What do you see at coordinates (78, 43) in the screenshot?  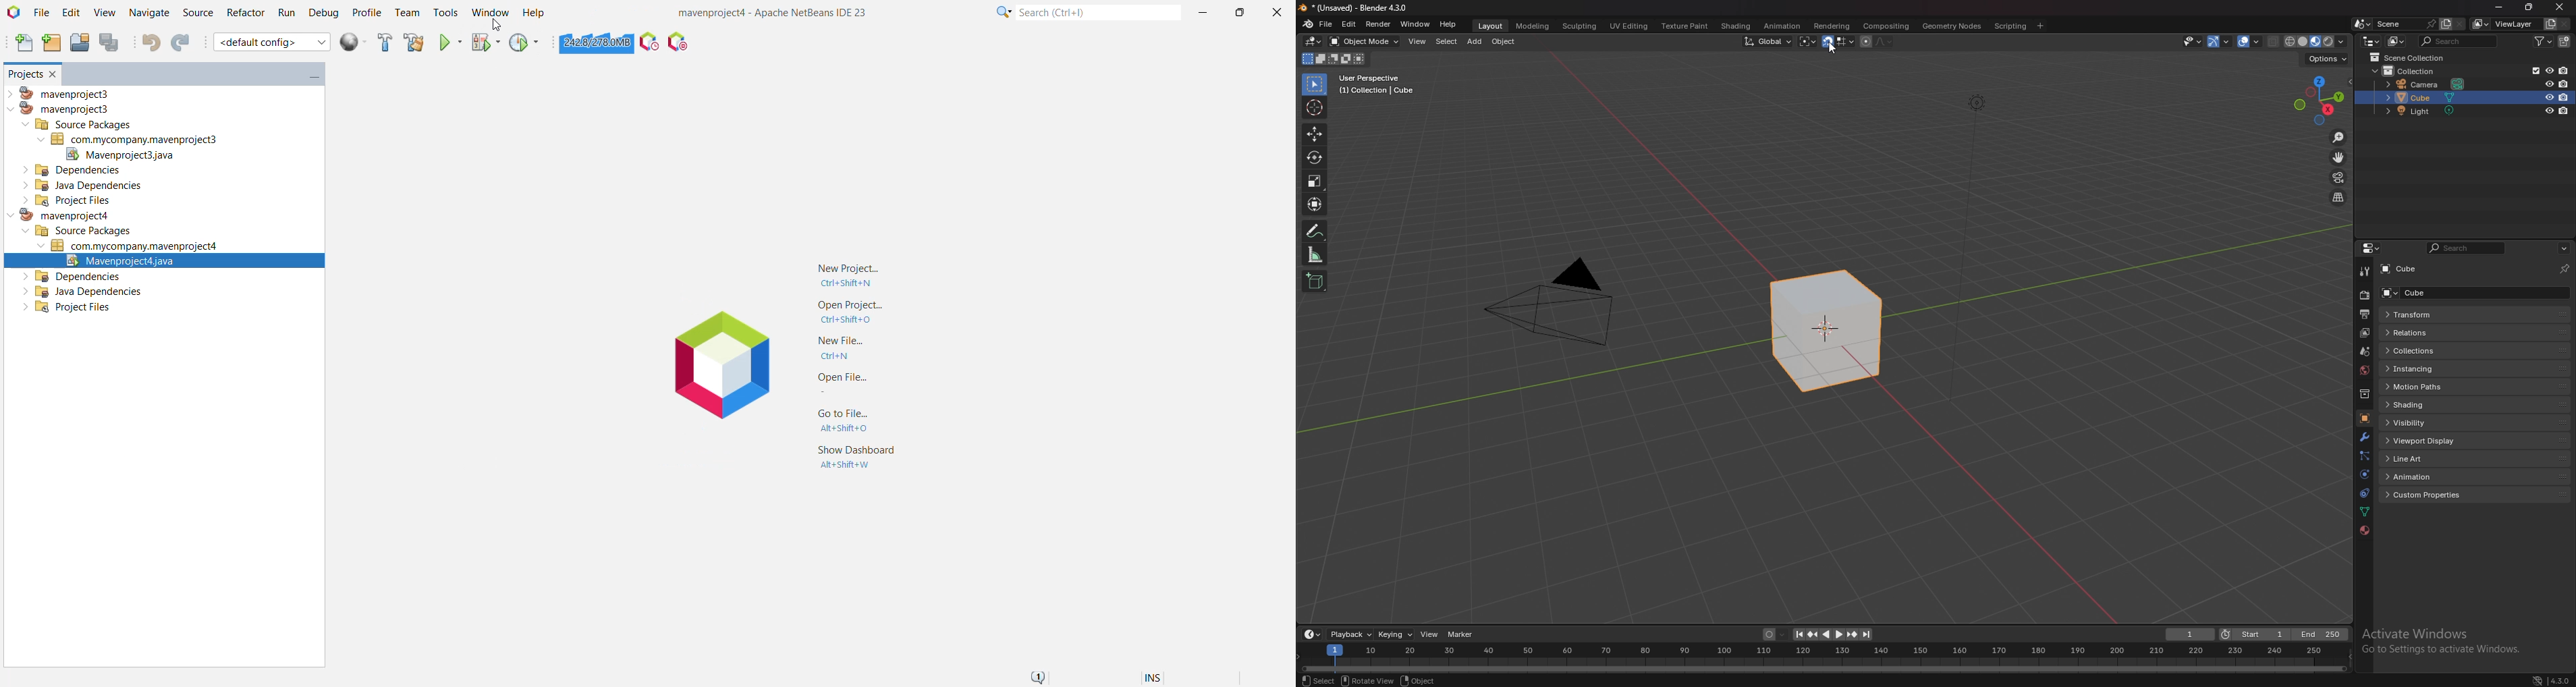 I see `Open Project` at bounding box center [78, 43].